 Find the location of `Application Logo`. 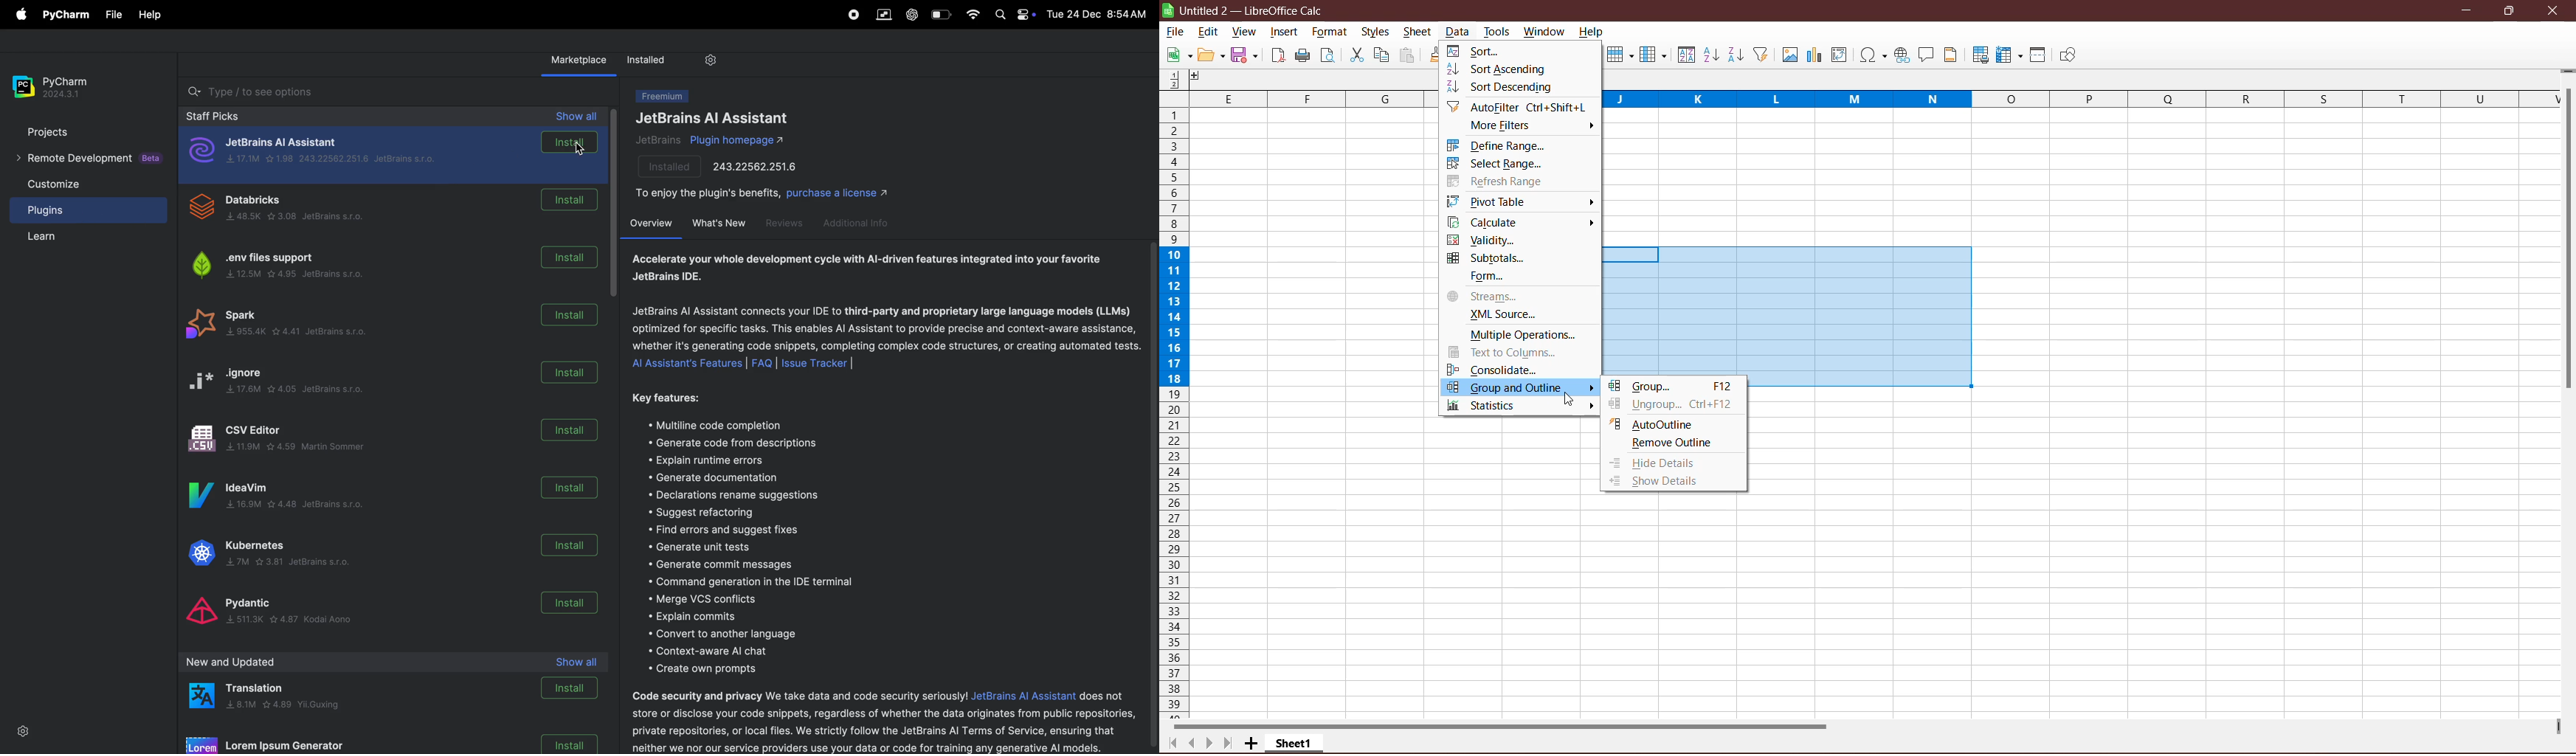

Application Logo is located at coordinates (1168, 10).